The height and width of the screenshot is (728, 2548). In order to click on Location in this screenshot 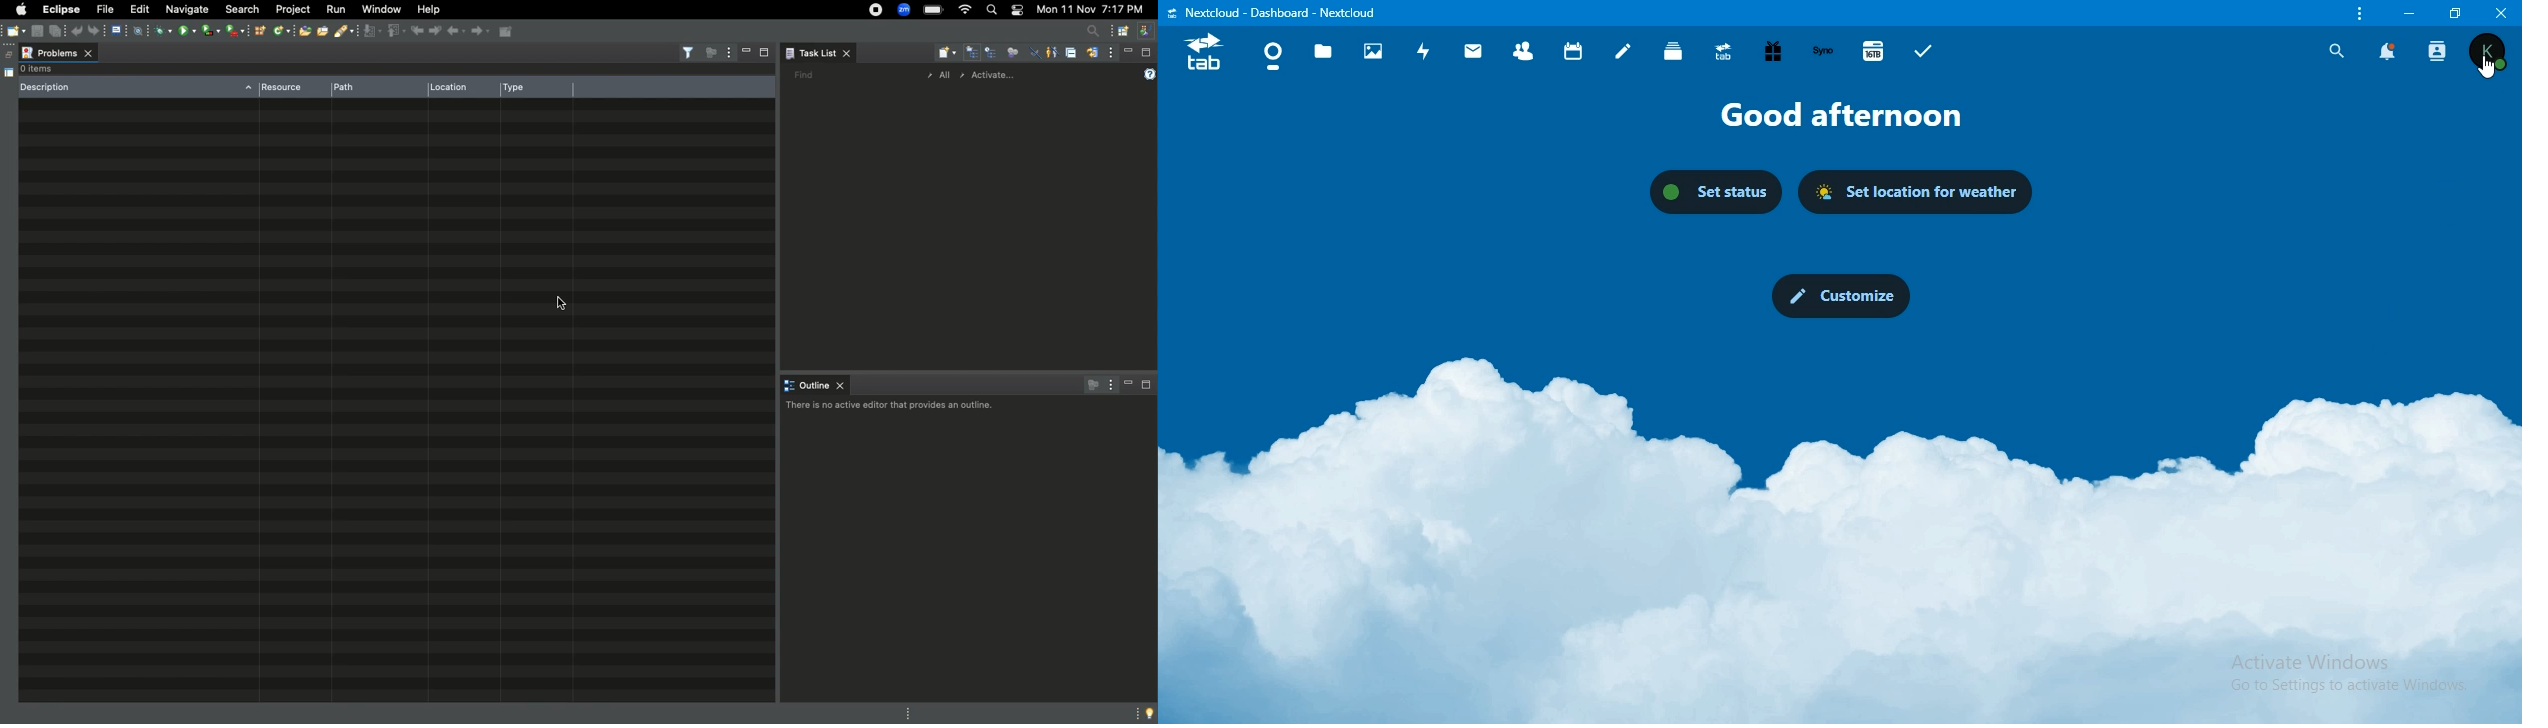, I will do `click(454, 88)`.